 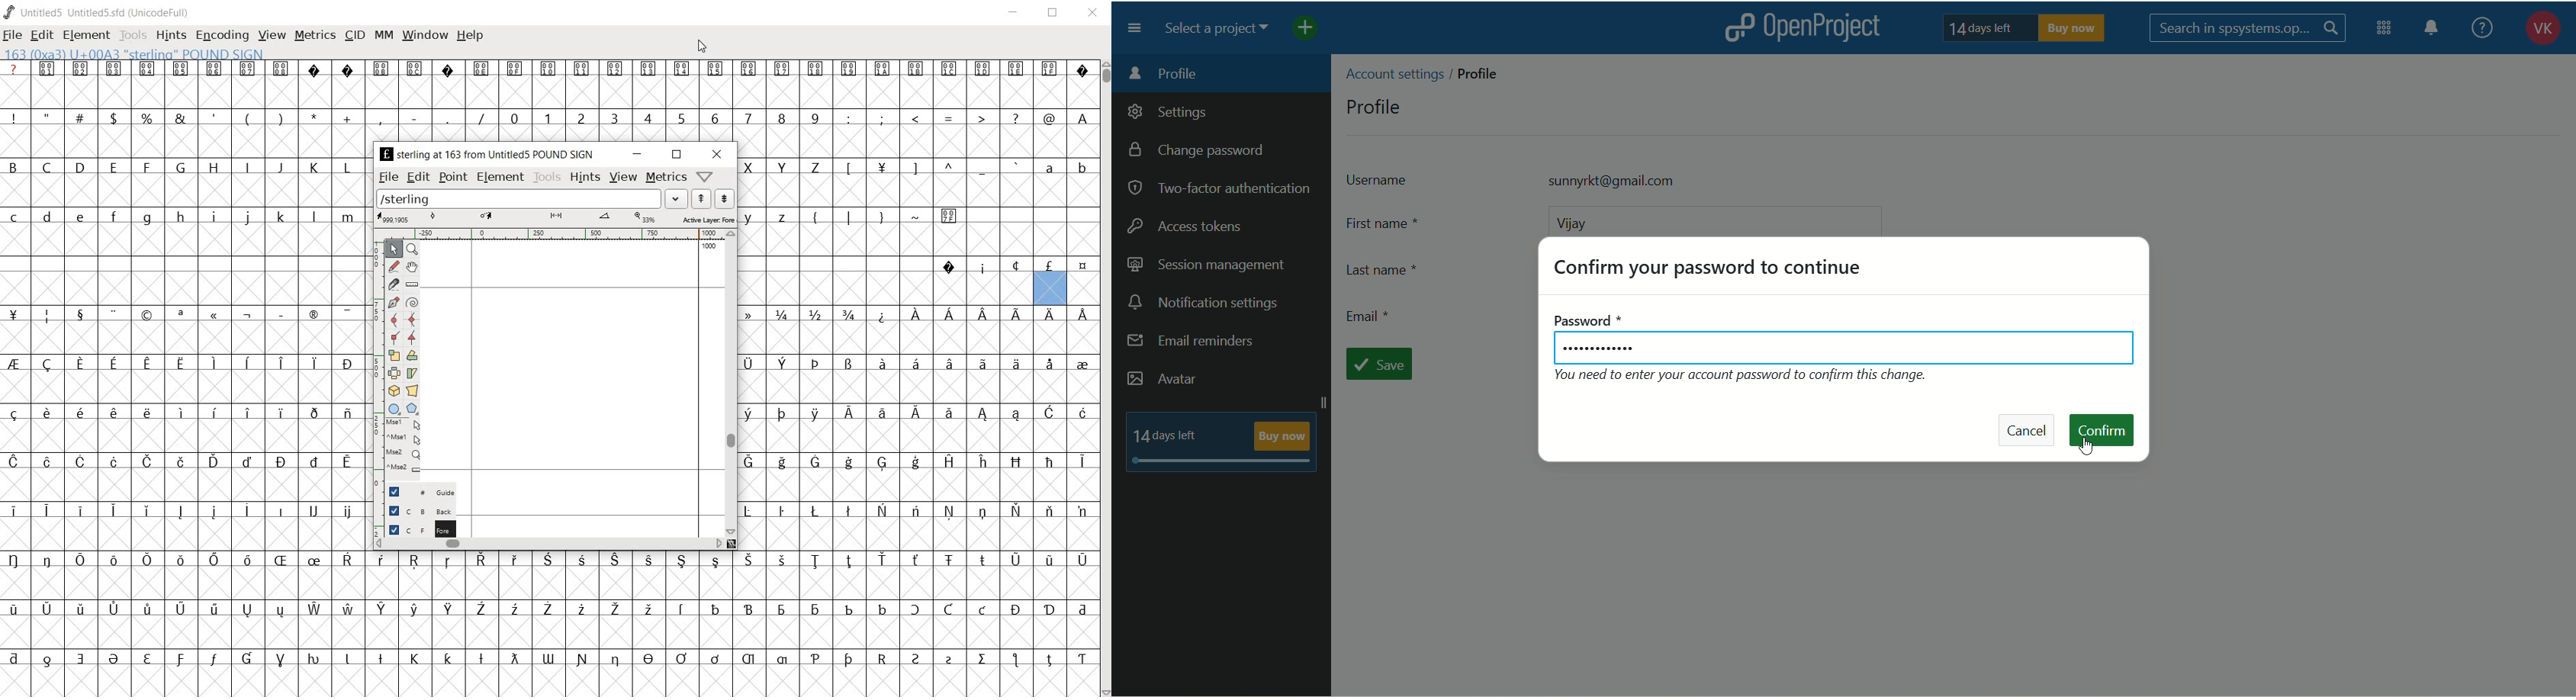 What do you see at coordinates (951, 215) in the screenshot?
I see `Symbol` at bounding box center [951, 215].